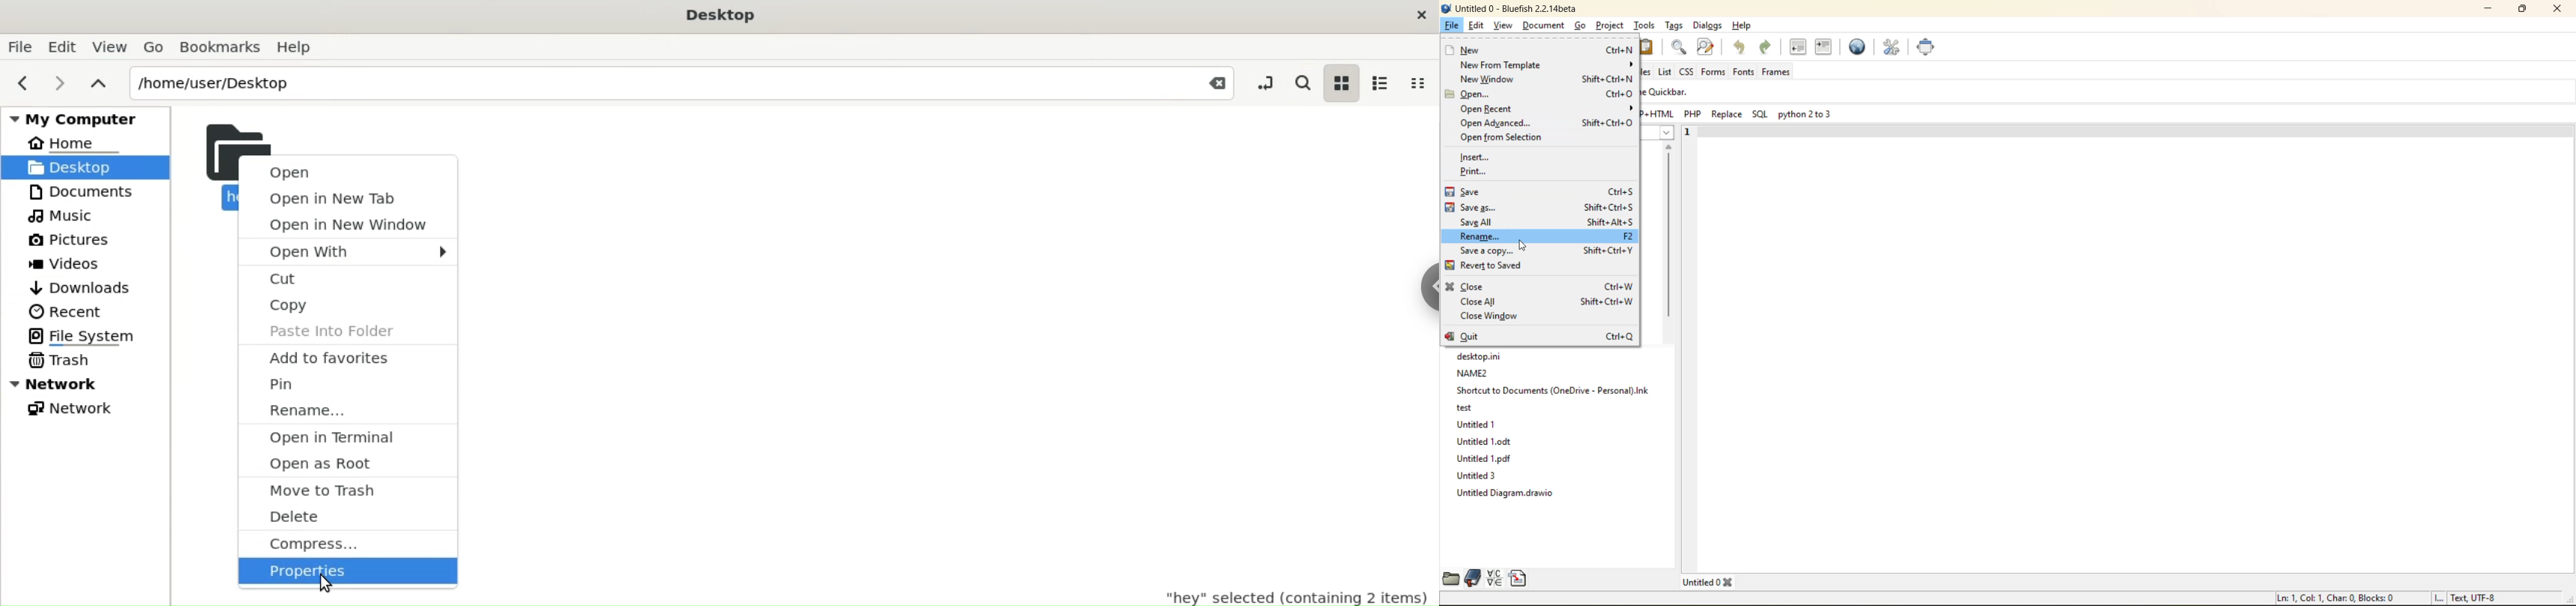  What do you see at coordinates (348, 305) in the screenshot?
I see `copy` at bounding box center [348, 305].